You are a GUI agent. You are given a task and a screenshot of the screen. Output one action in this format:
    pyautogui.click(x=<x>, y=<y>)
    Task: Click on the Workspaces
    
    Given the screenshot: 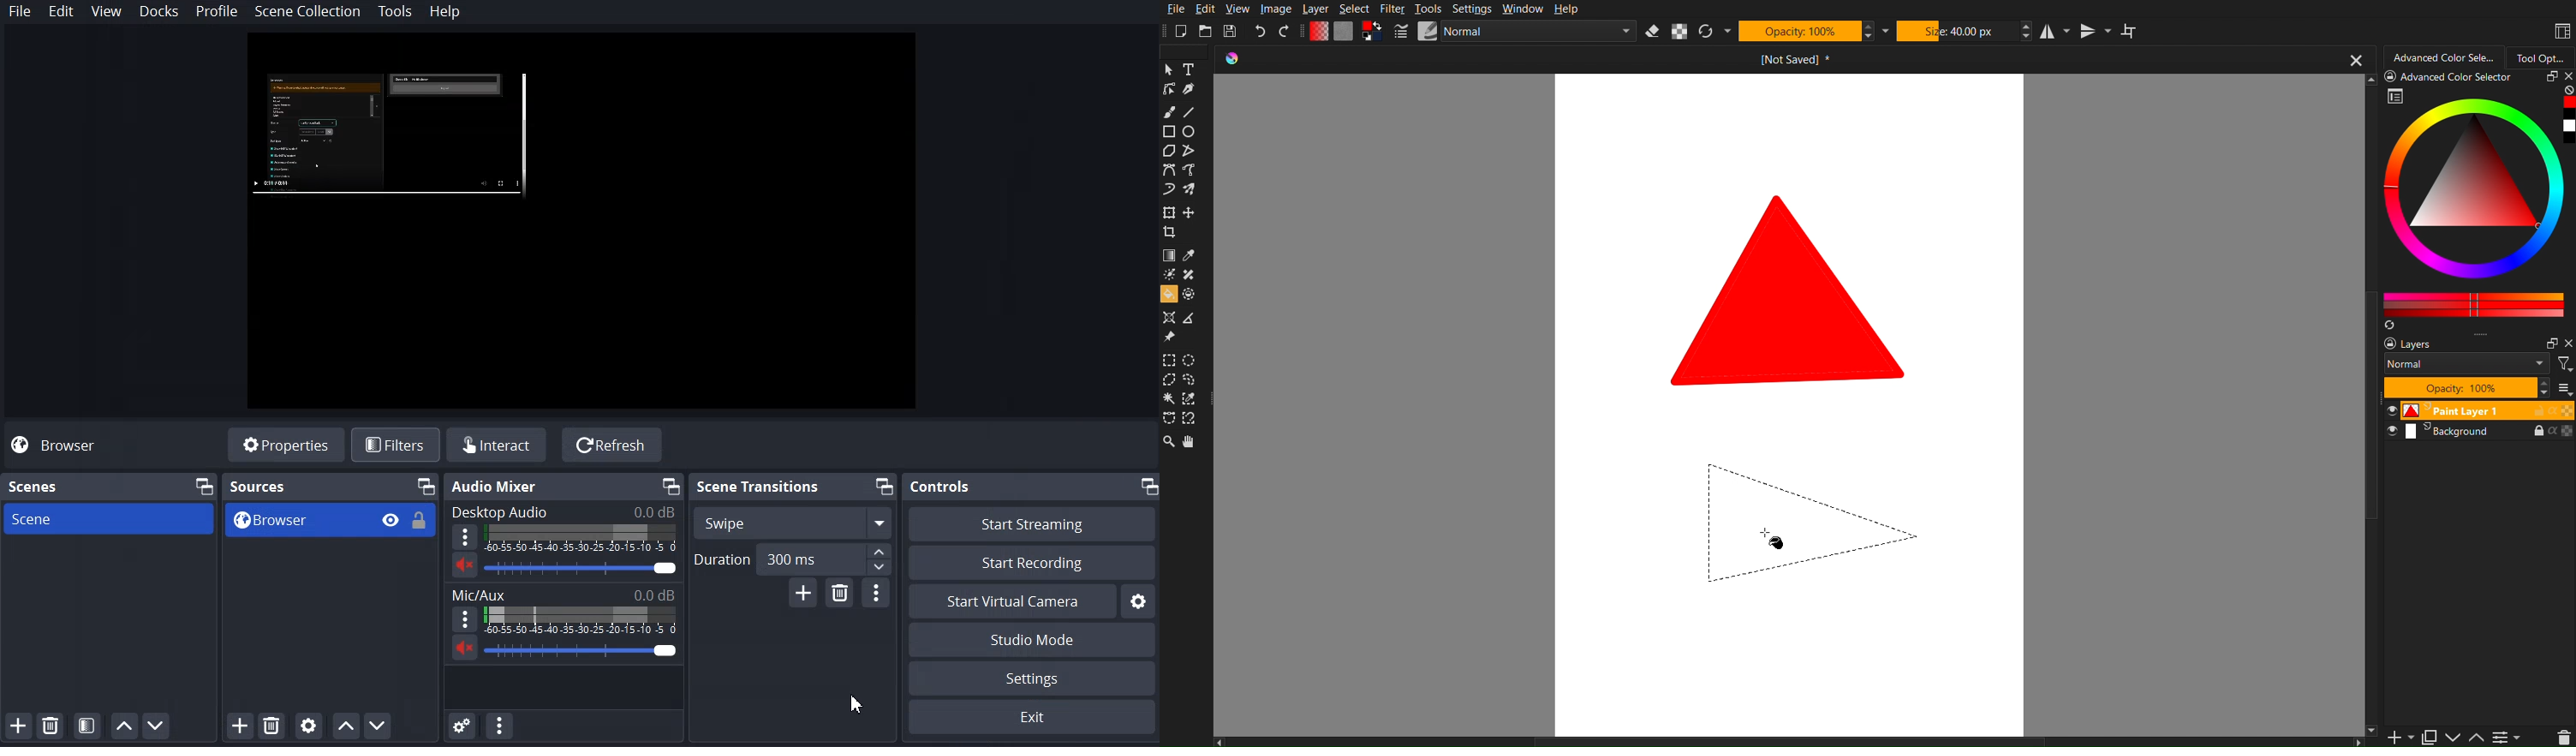 What is the action you would take?
    pyautogui.click(x=2560, y=30)
    